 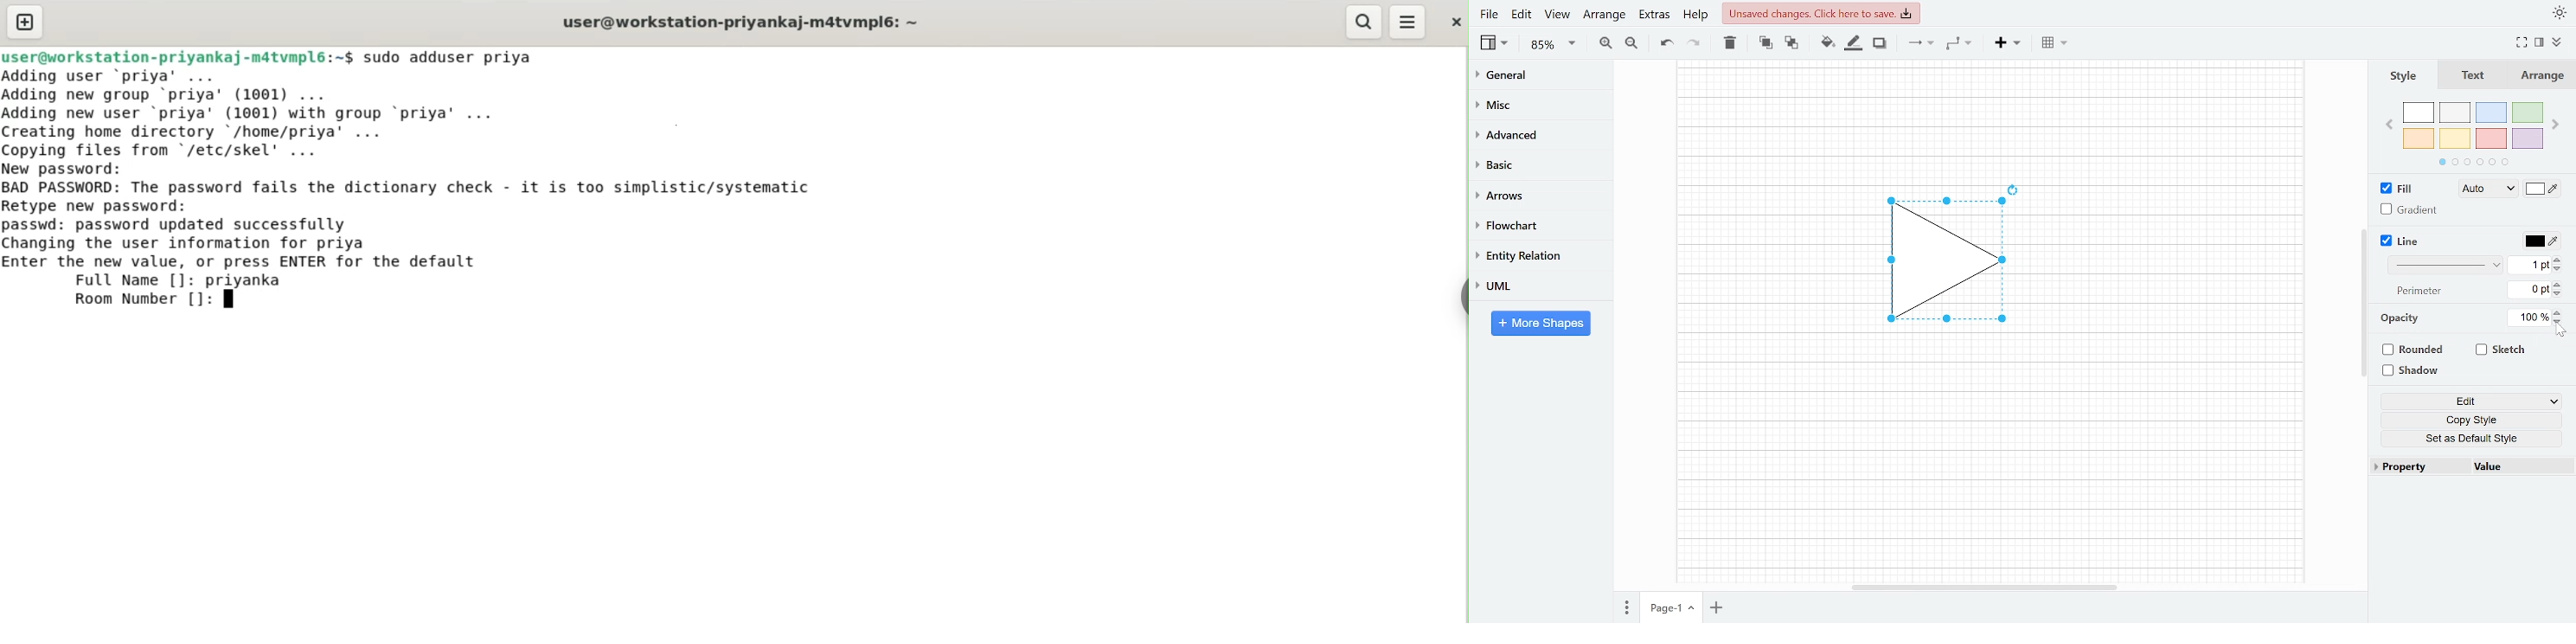 What do you see at coordinates (1541, 323) in the screenshot?
I see `More shapes` at bounding box center [1541, 323].